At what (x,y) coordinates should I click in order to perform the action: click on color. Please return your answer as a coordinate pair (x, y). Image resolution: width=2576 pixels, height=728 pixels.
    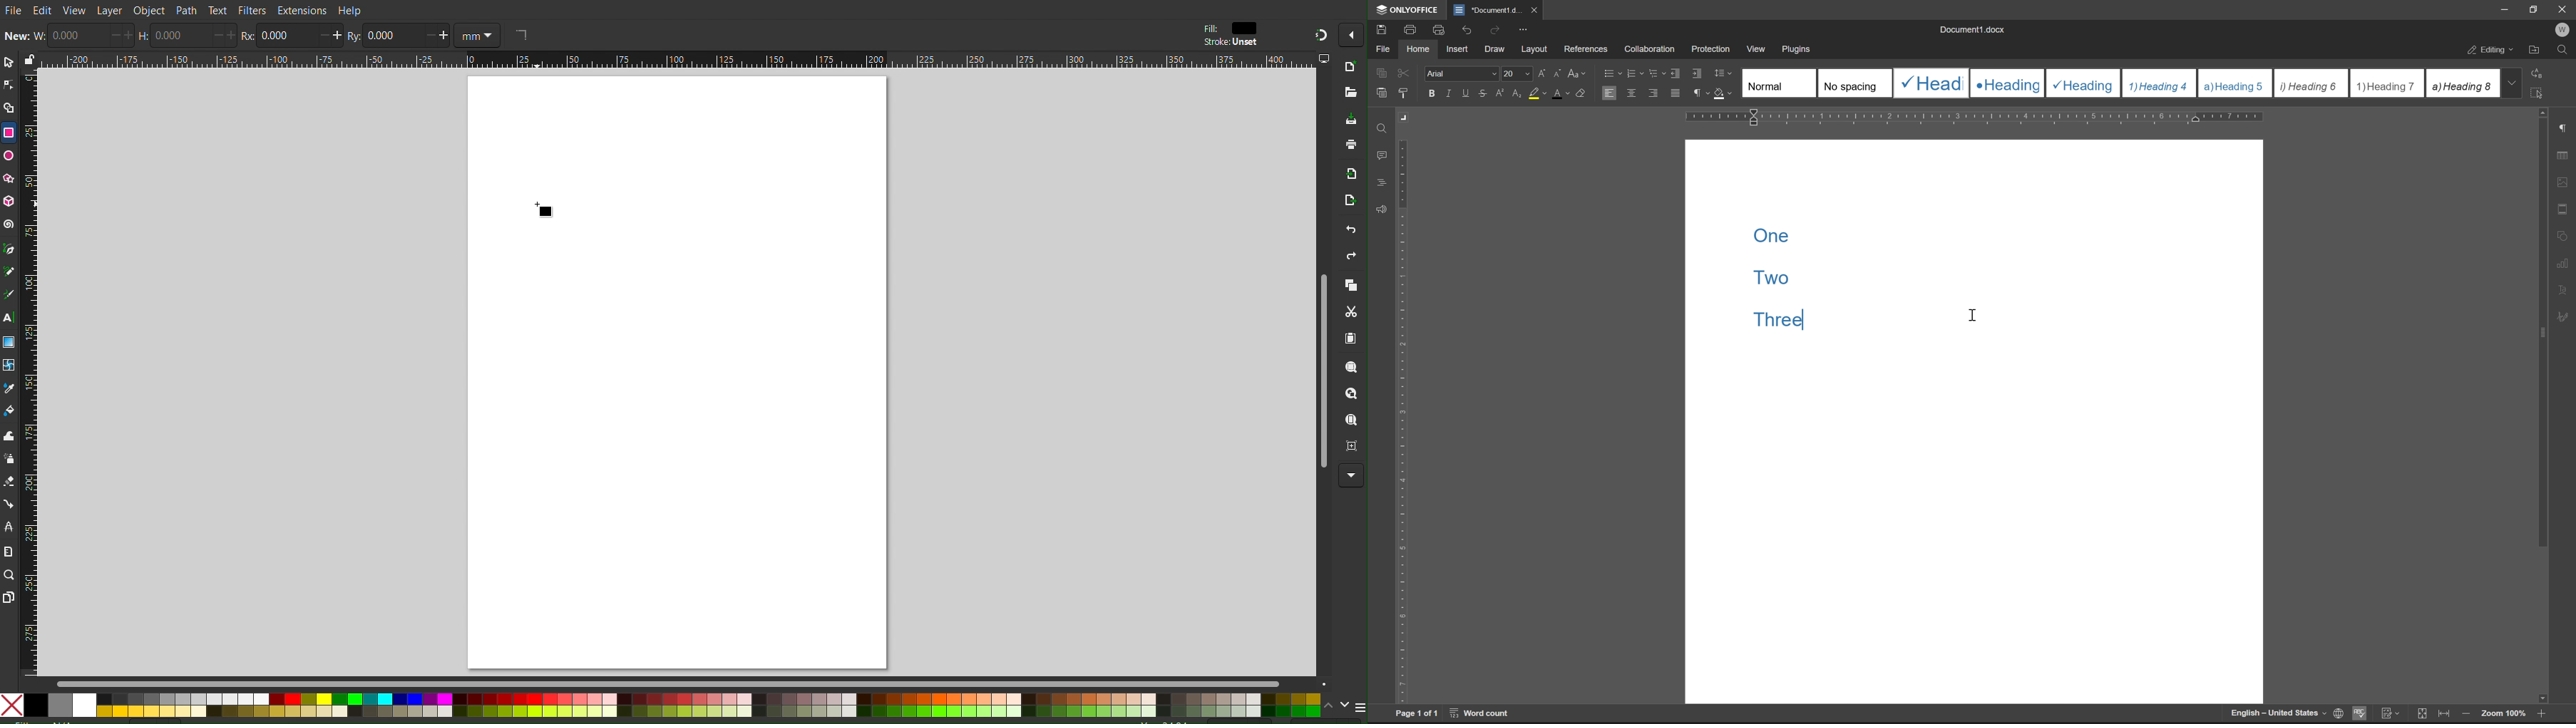
    Looking at the image, I should click on (1248, 28).